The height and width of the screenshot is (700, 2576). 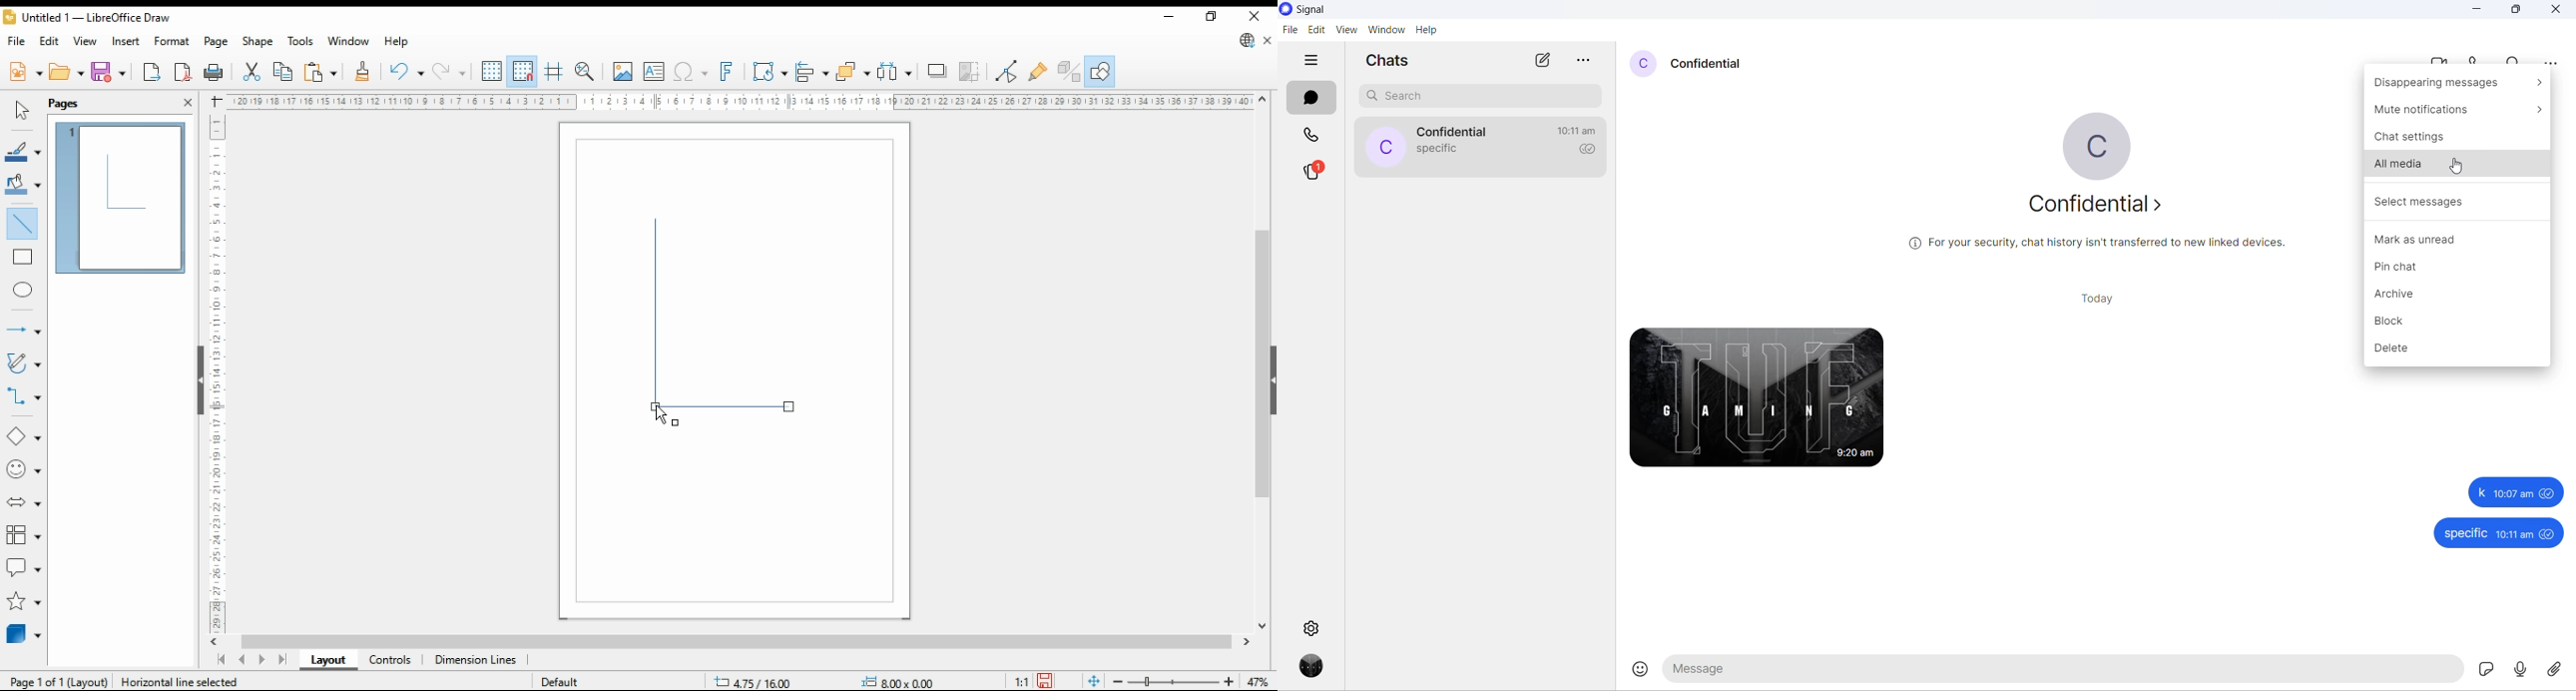 I want to click on line color, so click(x=22, y=153).